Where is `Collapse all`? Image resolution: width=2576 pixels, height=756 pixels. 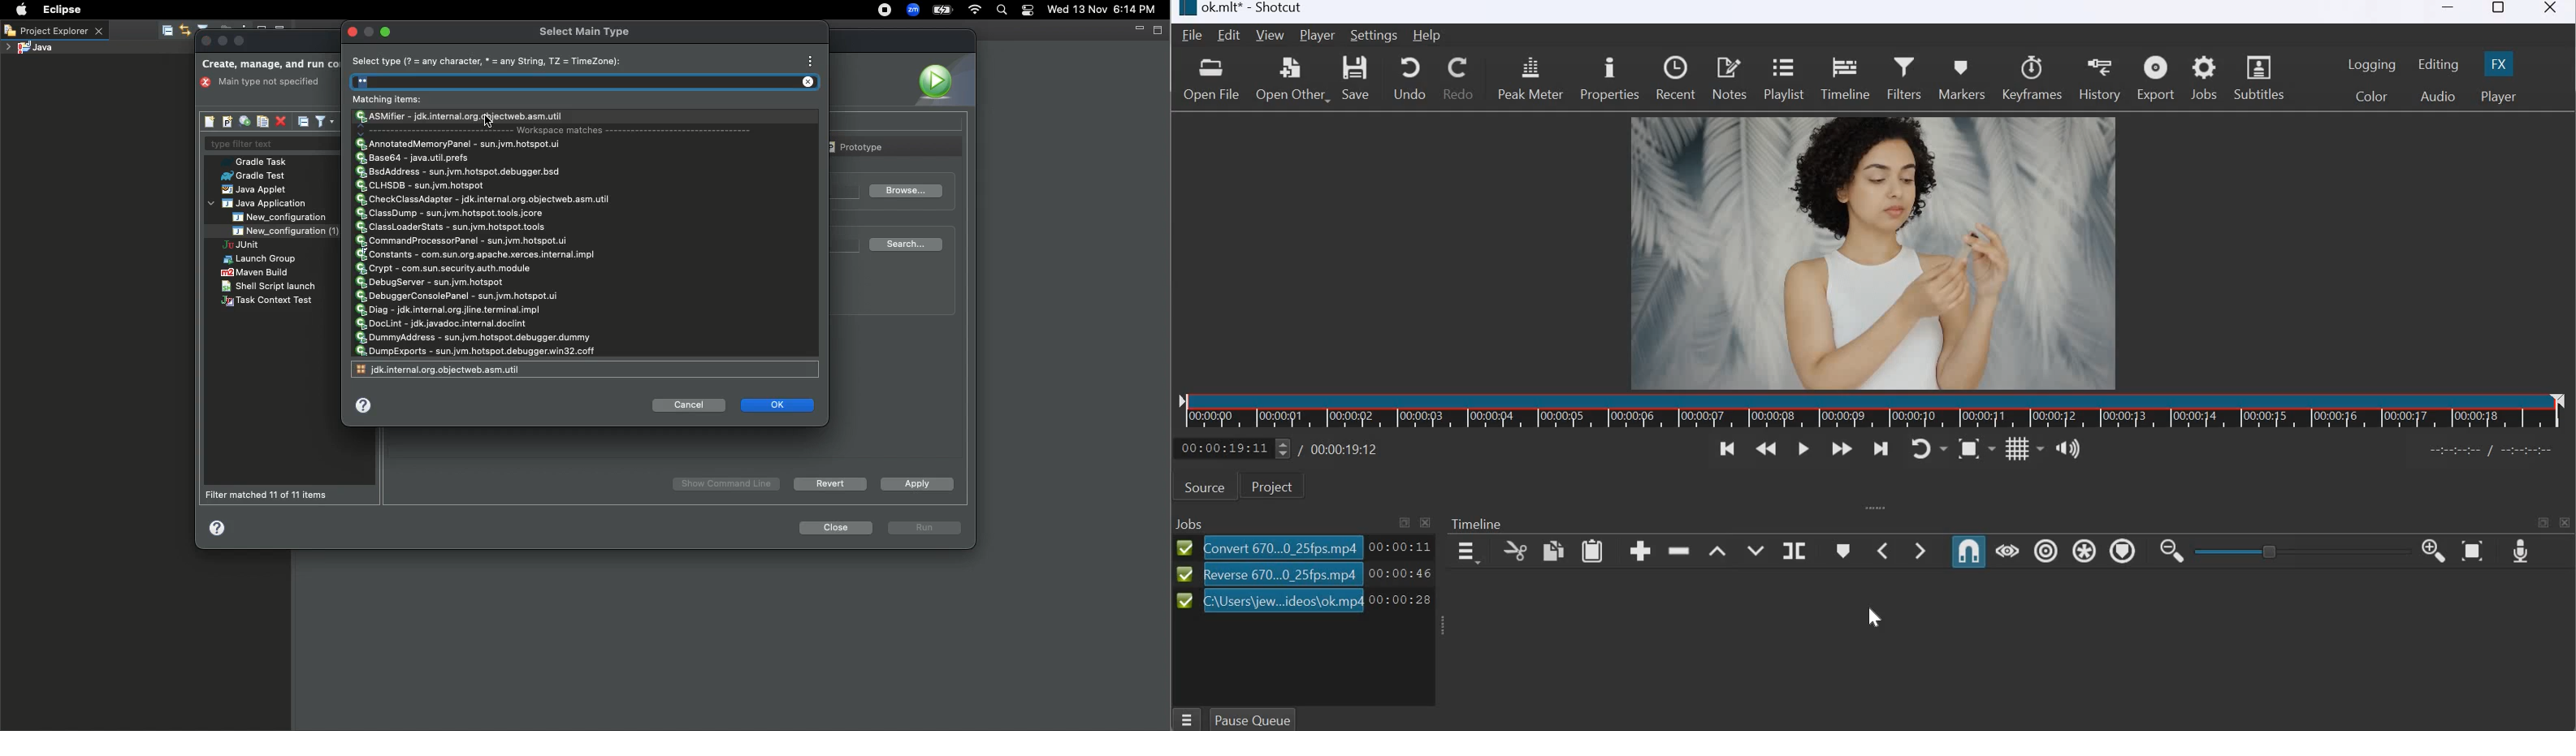 Collapse all is located at coordinates (304, 121).